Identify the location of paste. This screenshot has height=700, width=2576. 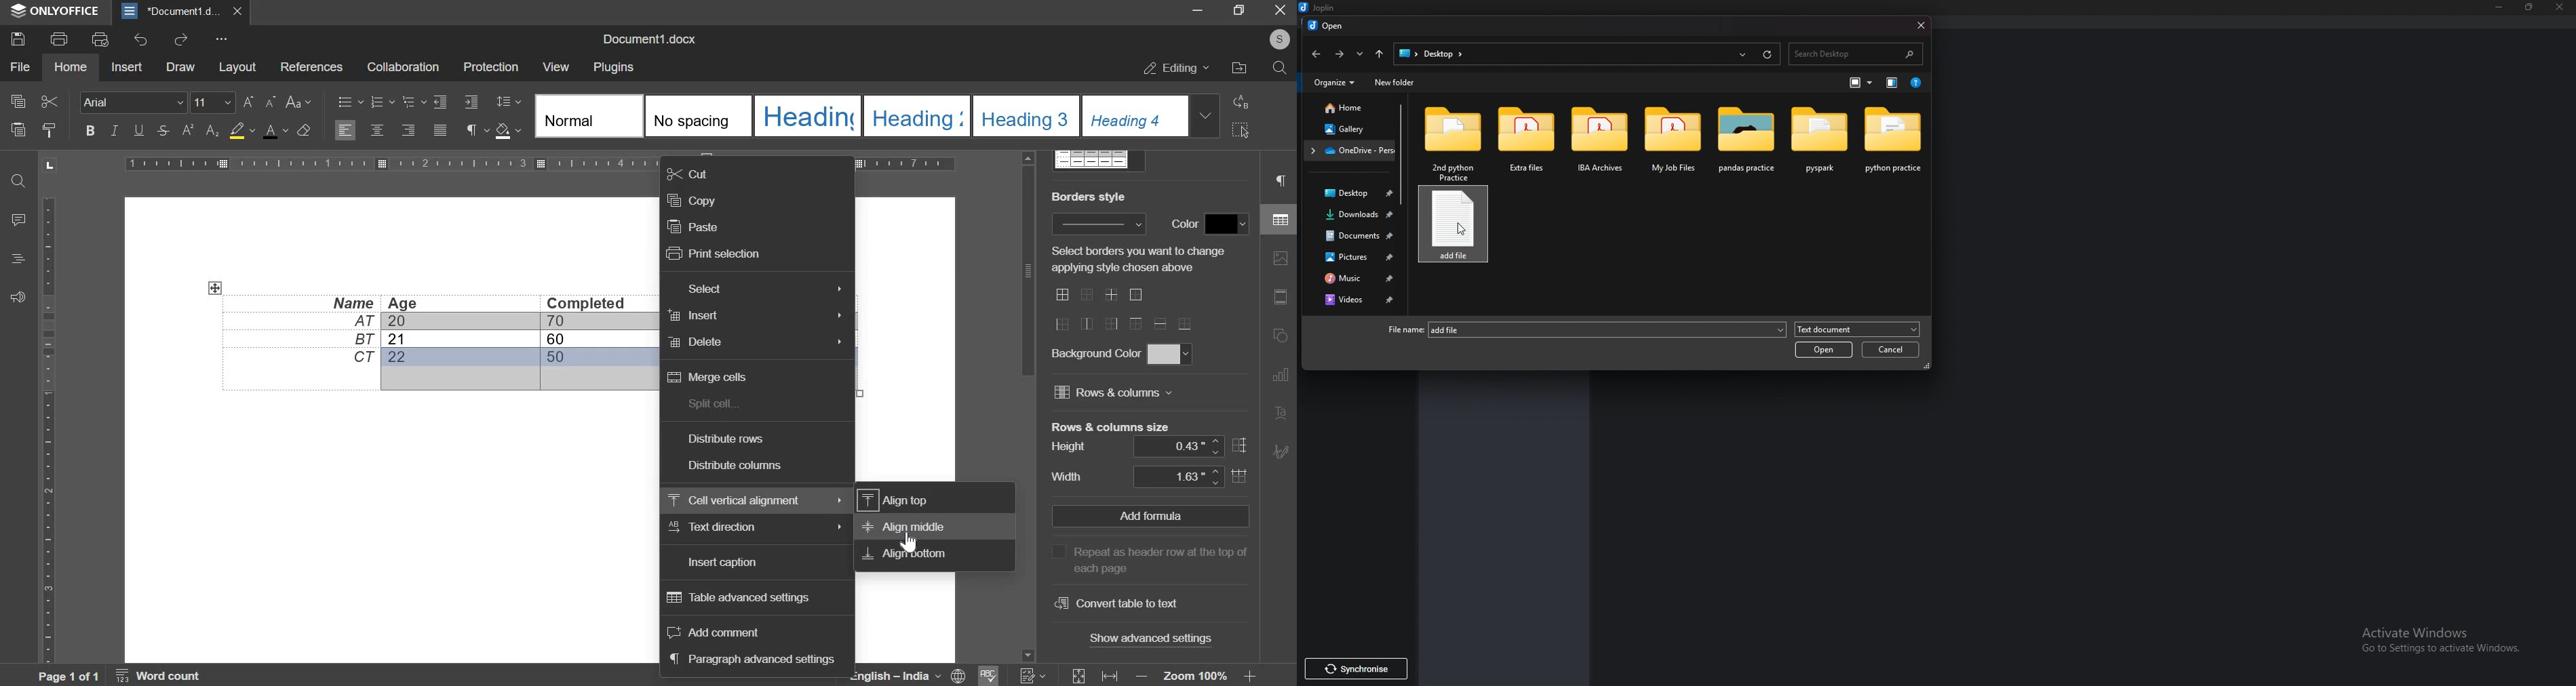
(16, 129).